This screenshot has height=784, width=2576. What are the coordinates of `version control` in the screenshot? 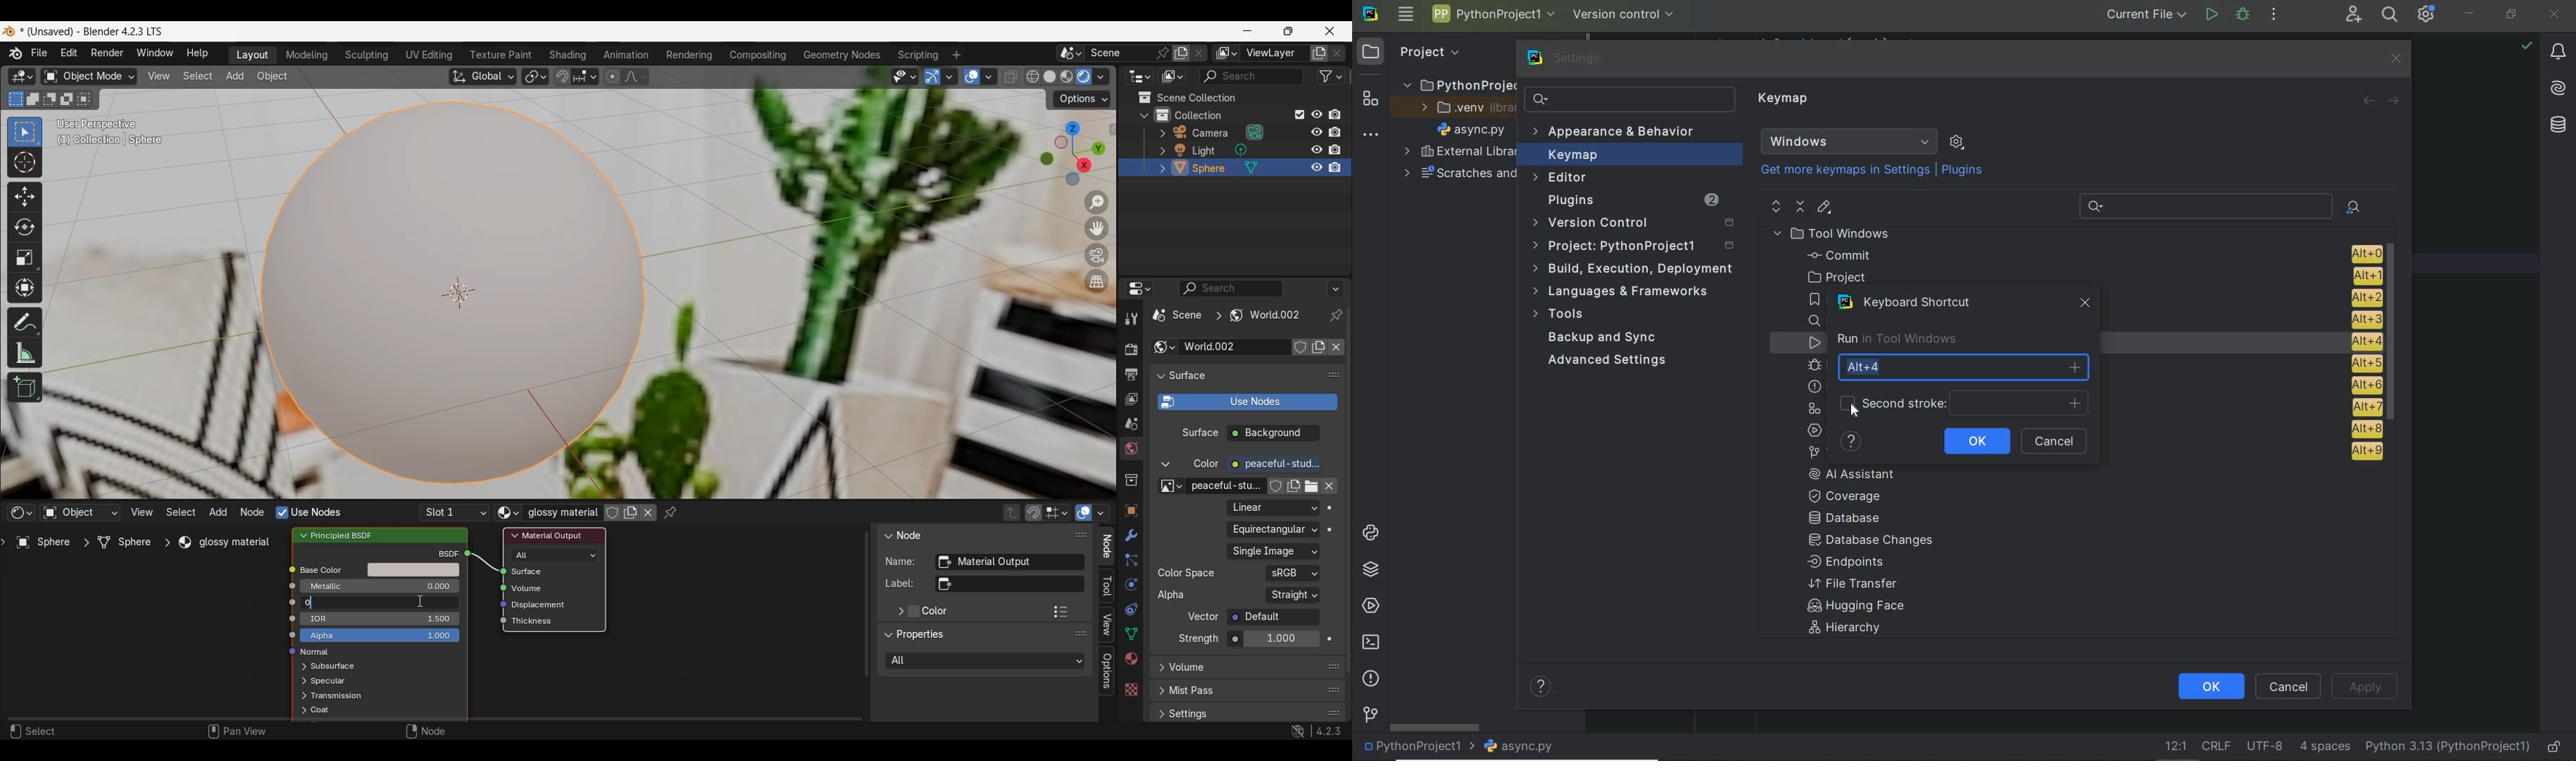 It's located at (1625, 13).